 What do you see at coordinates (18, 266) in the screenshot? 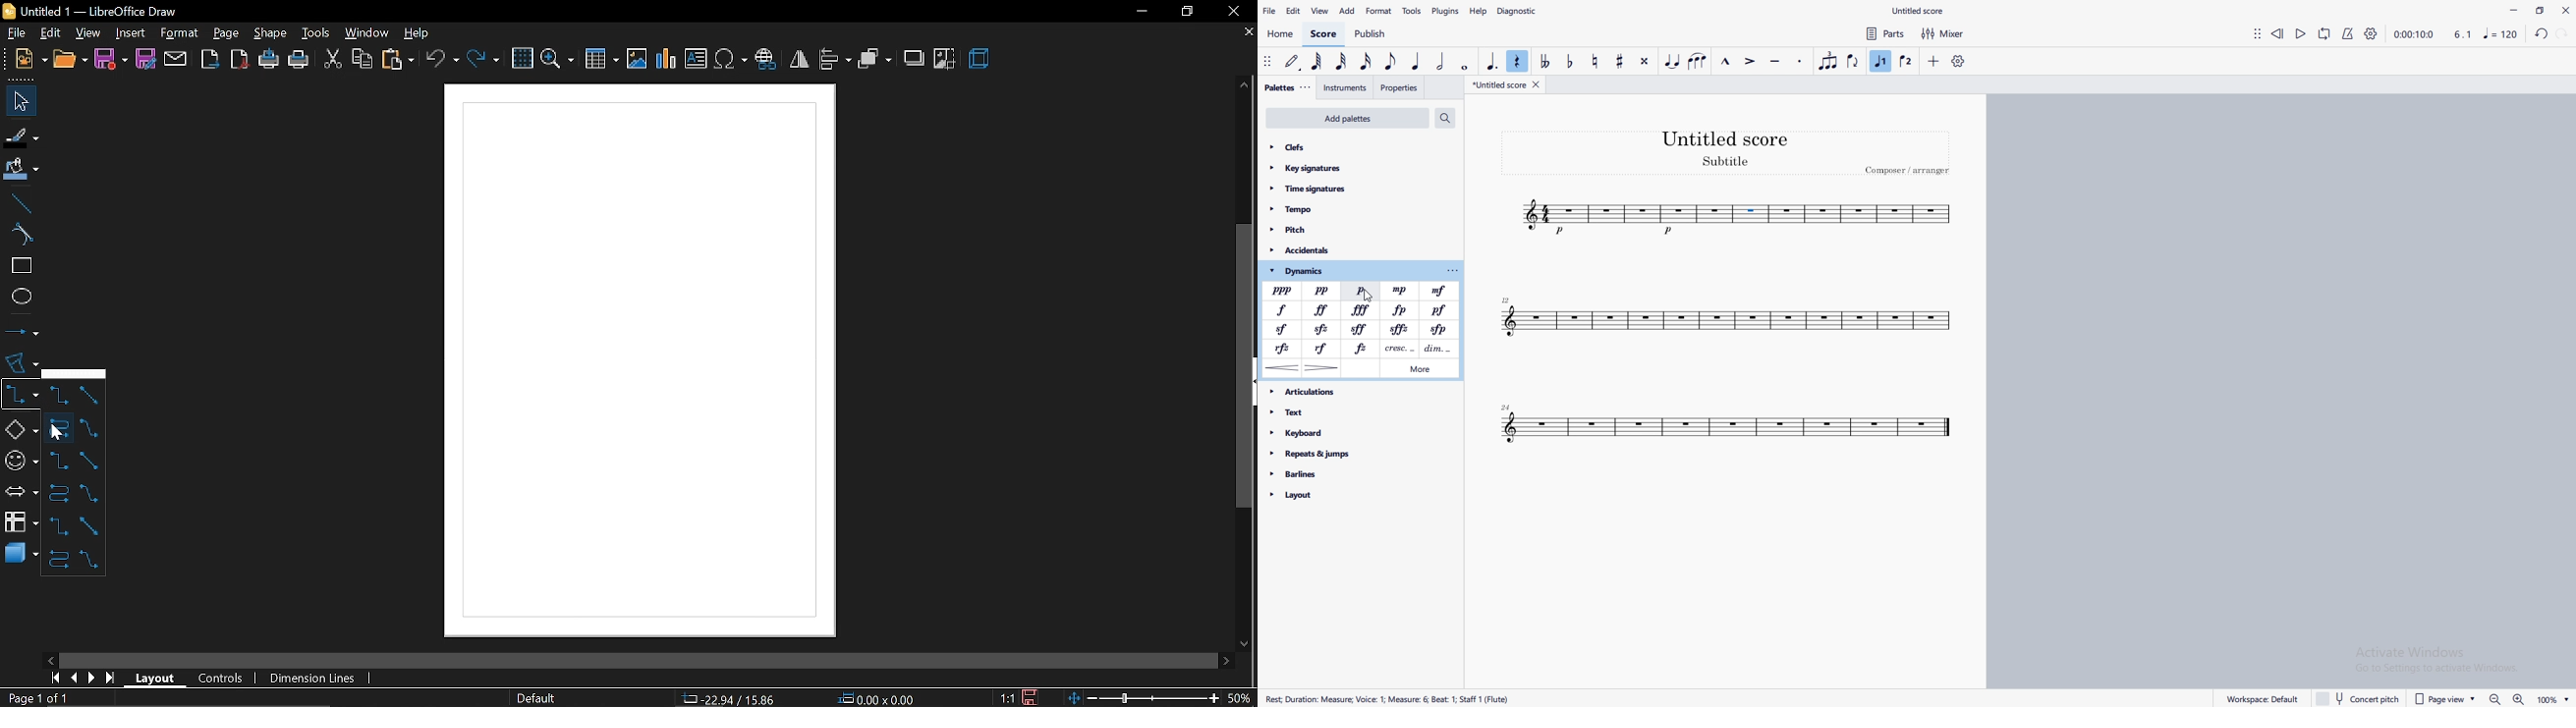
I see `rectangle` at bounding box center [18, 266].